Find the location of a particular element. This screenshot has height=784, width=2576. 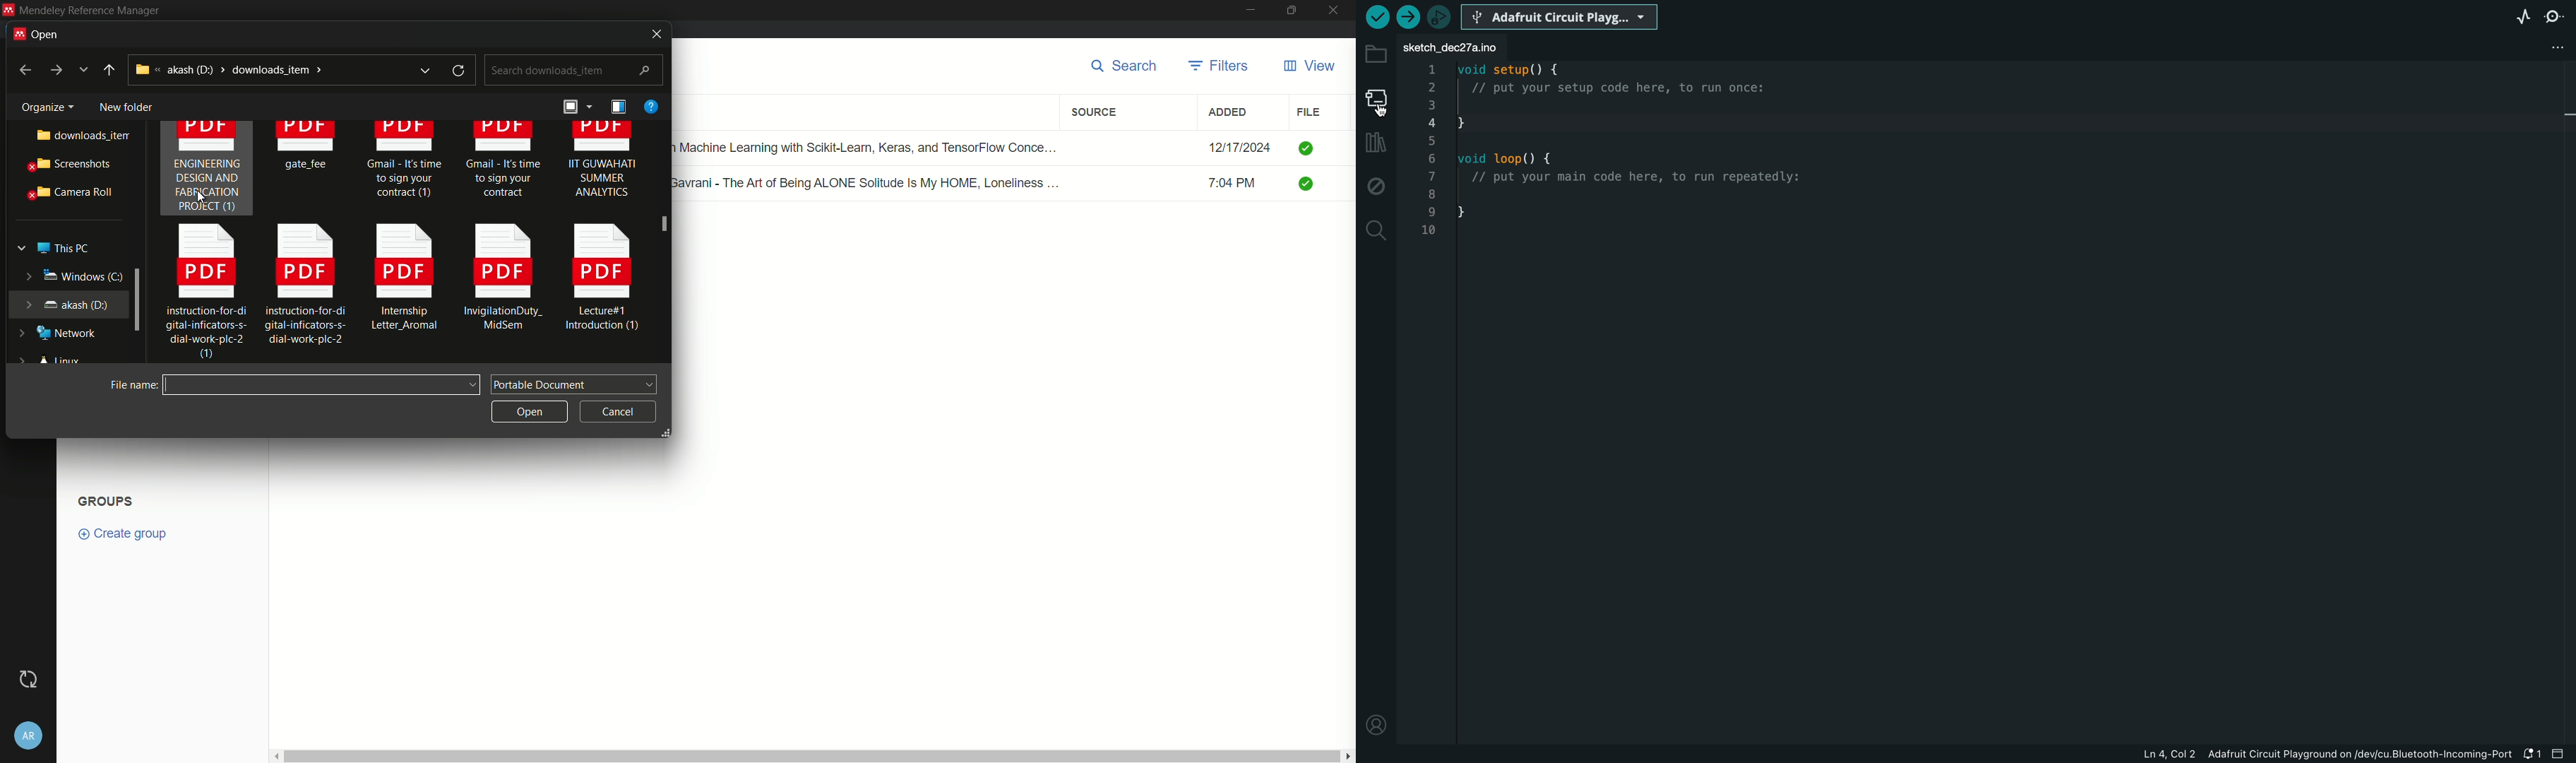

close is located at coordinates (652, 34).